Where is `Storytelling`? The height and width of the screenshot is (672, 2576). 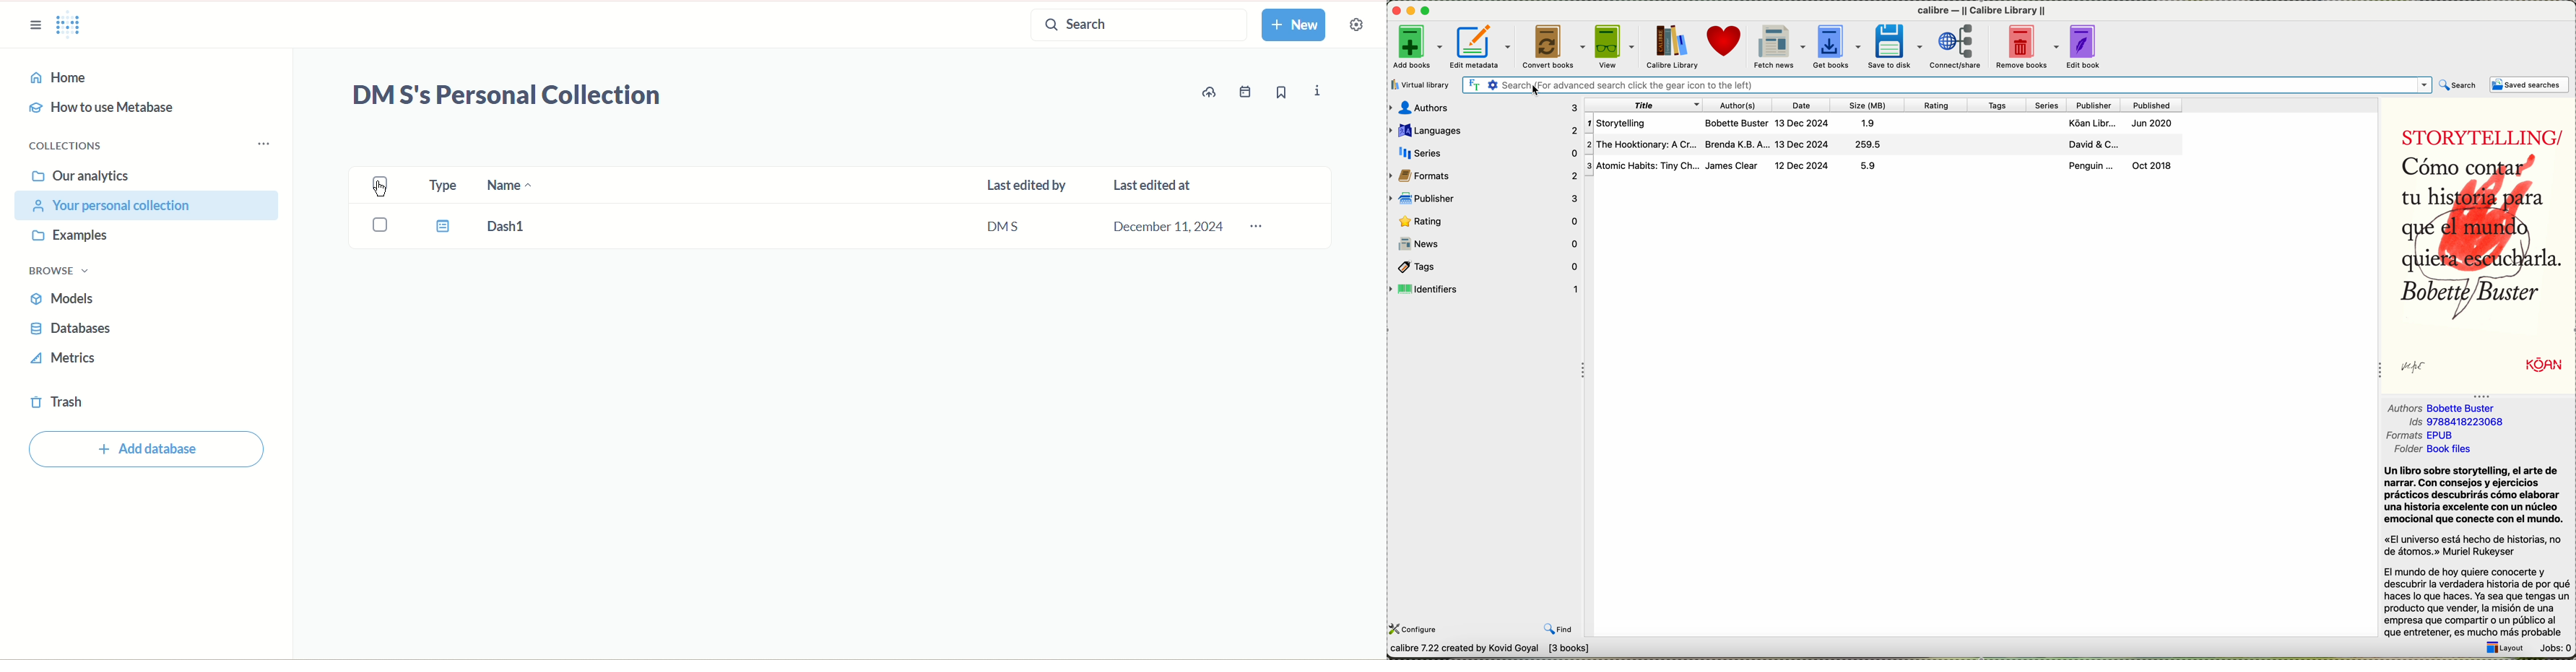 Storytelling is located at coordinates (1643, 123).